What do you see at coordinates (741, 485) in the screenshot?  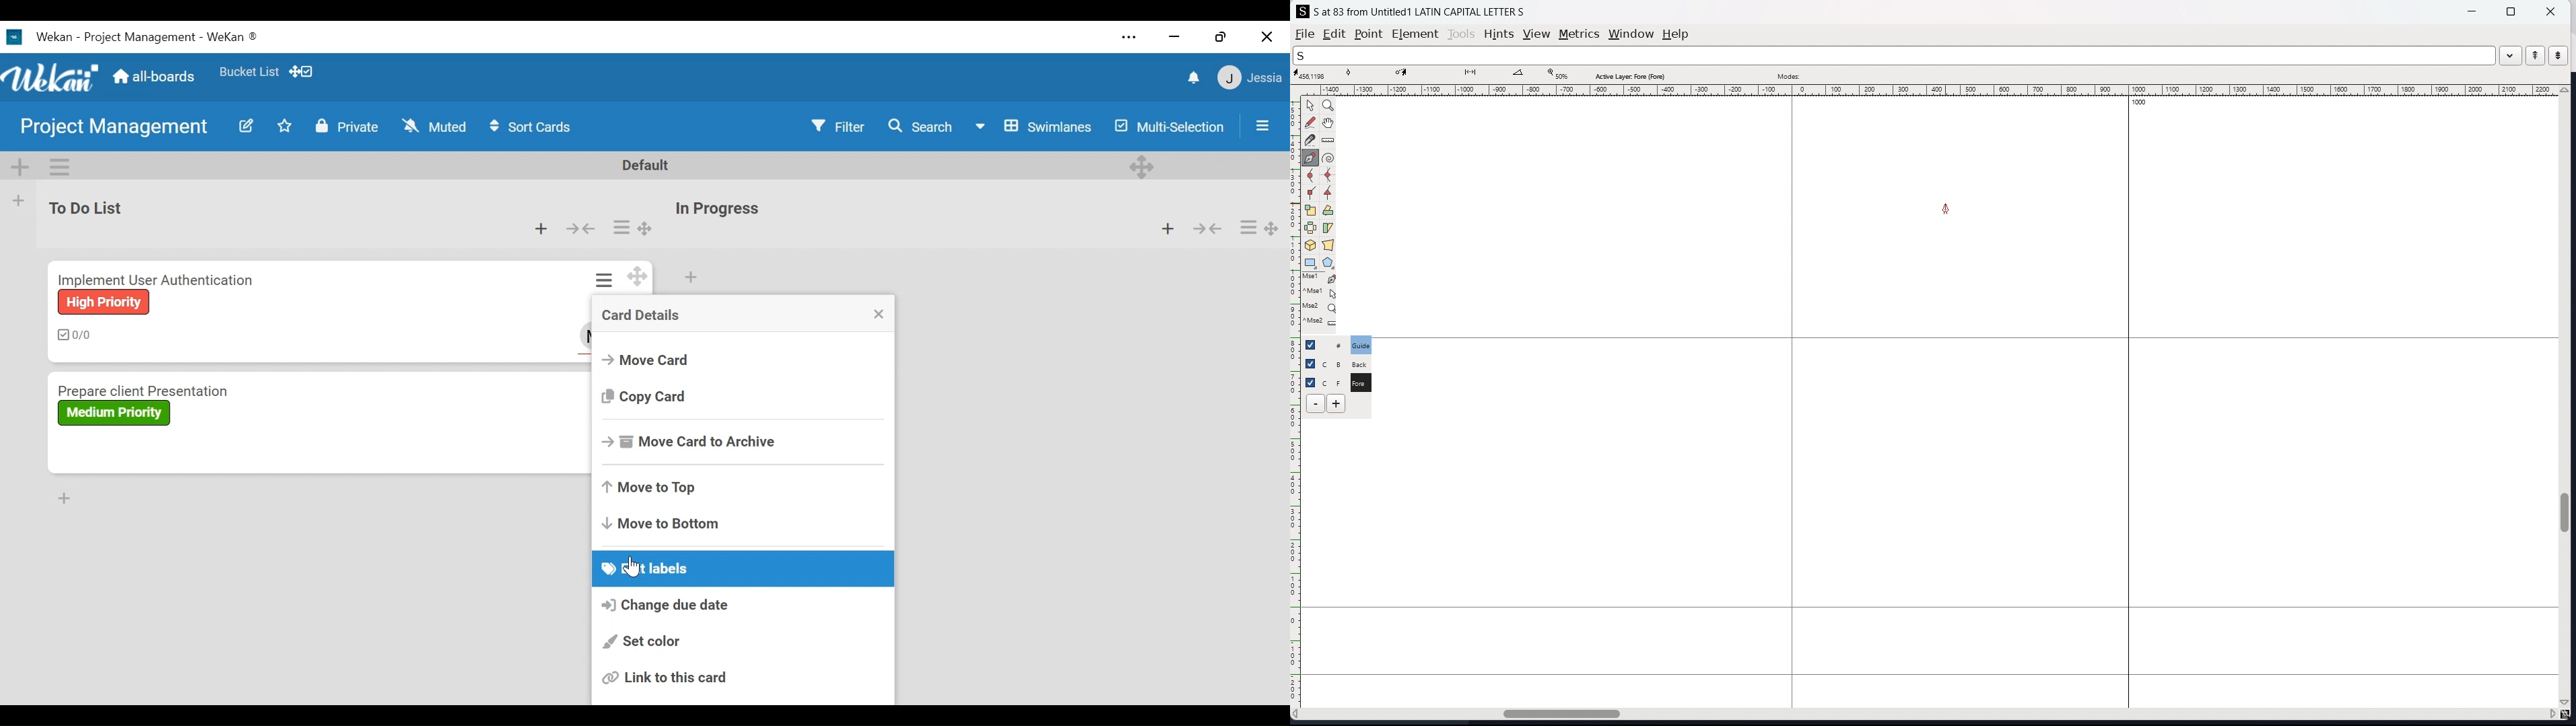 I see `Move to Top` at bounding box center [741, 485].